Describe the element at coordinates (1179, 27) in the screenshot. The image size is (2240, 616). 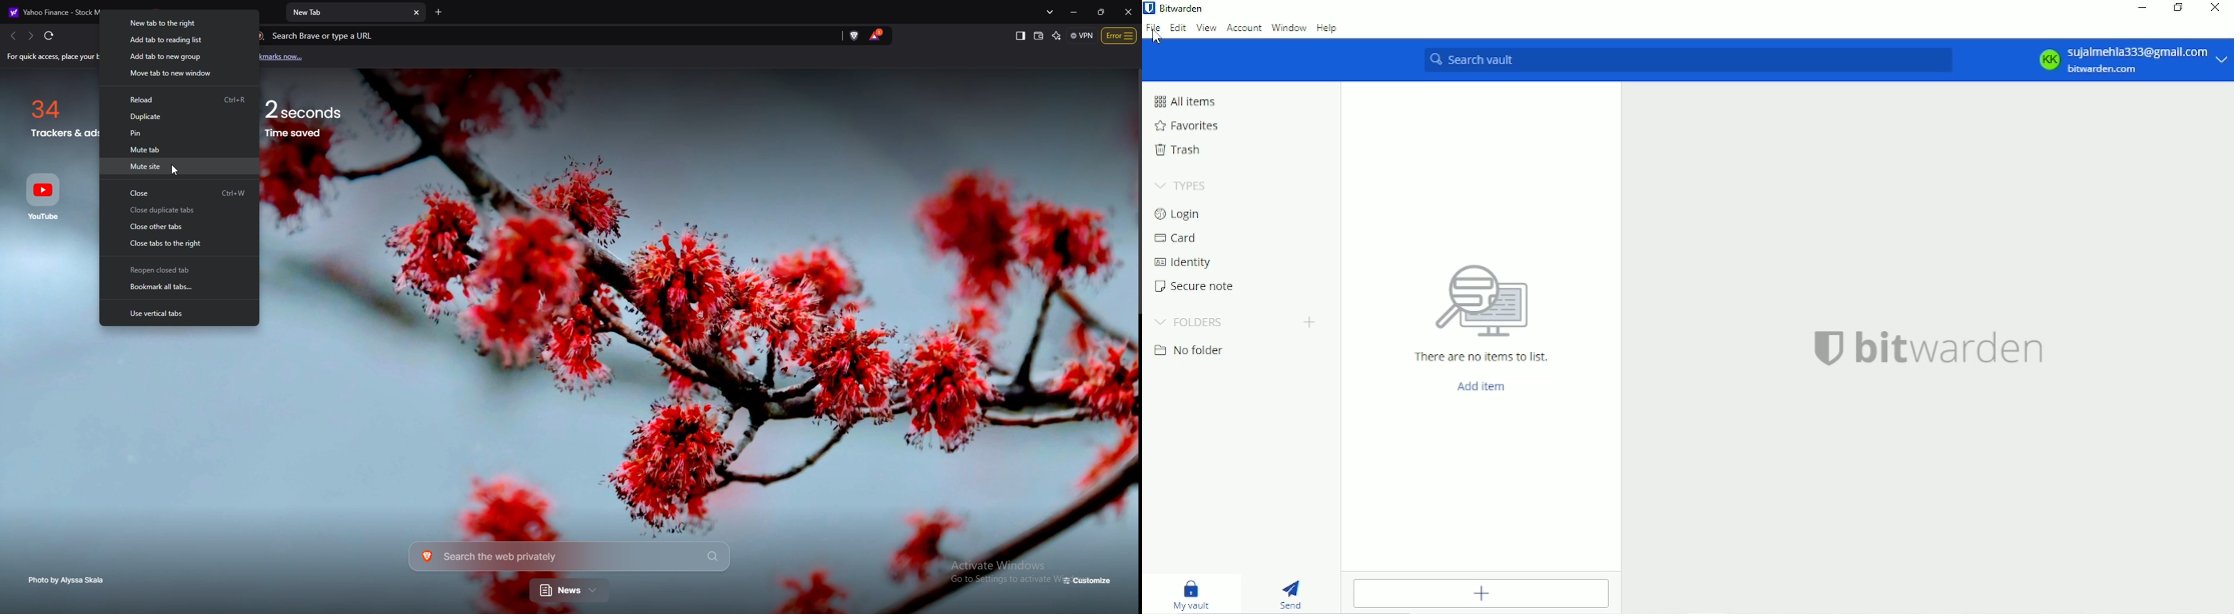
I see `Edit` at that location.